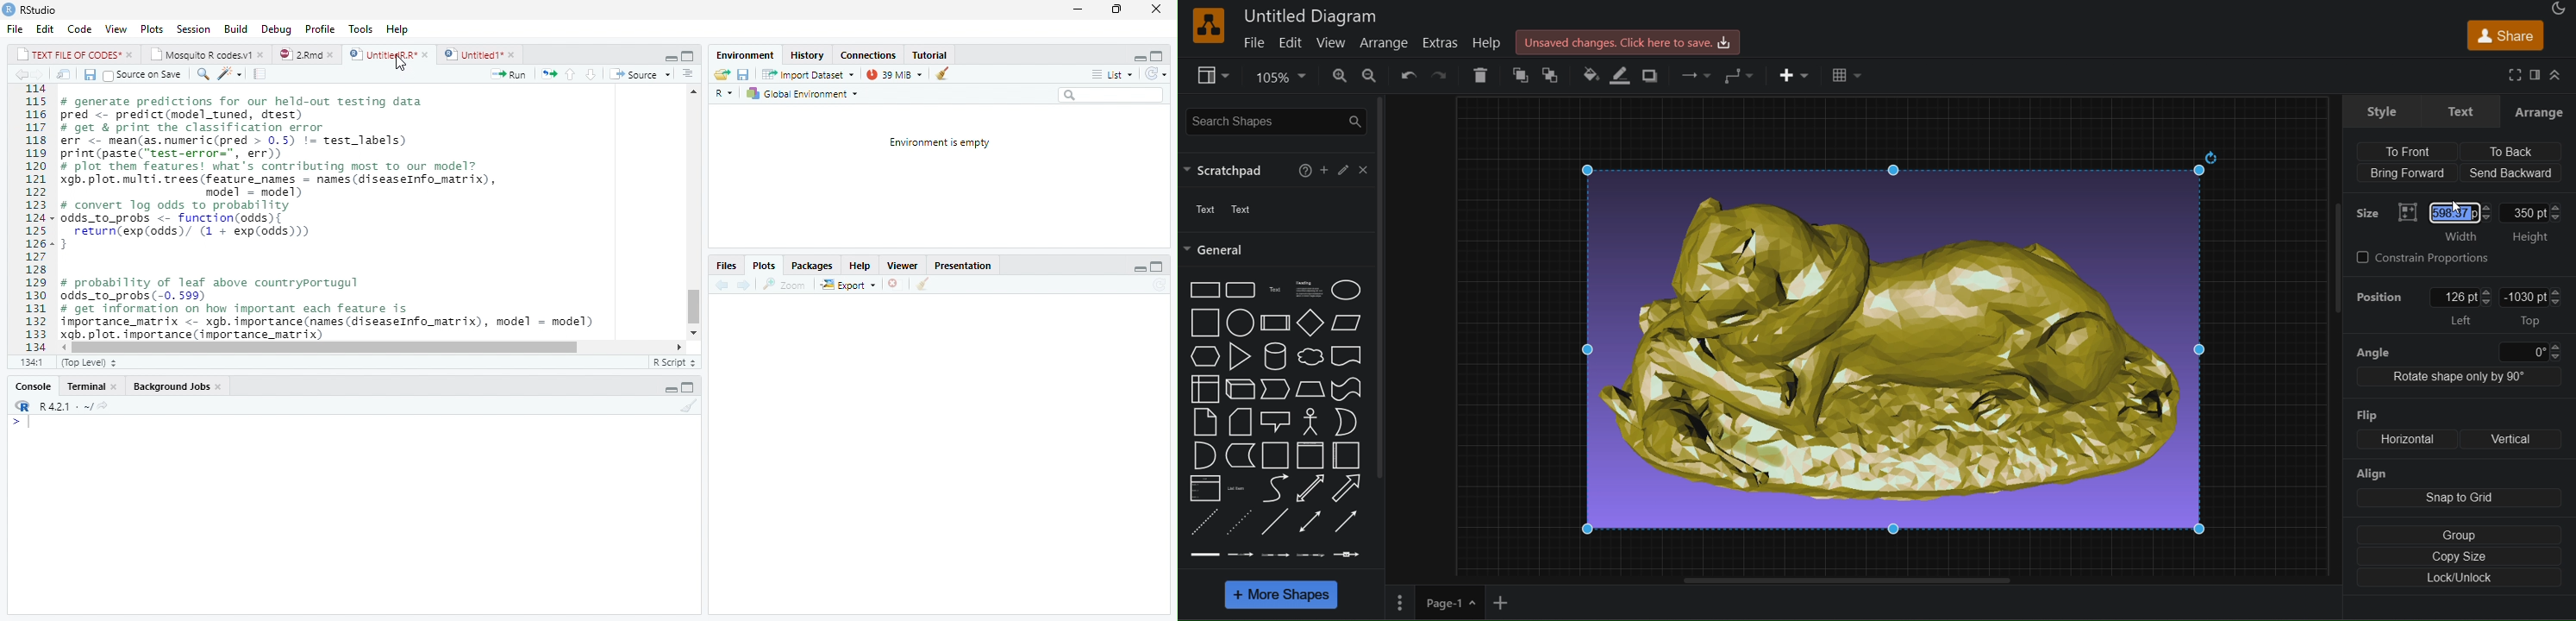 The width and height of the screenshot is (2576, 644). Describe the element at coordinates (33, 361) in the screenshot. I see `1:1` at that location.